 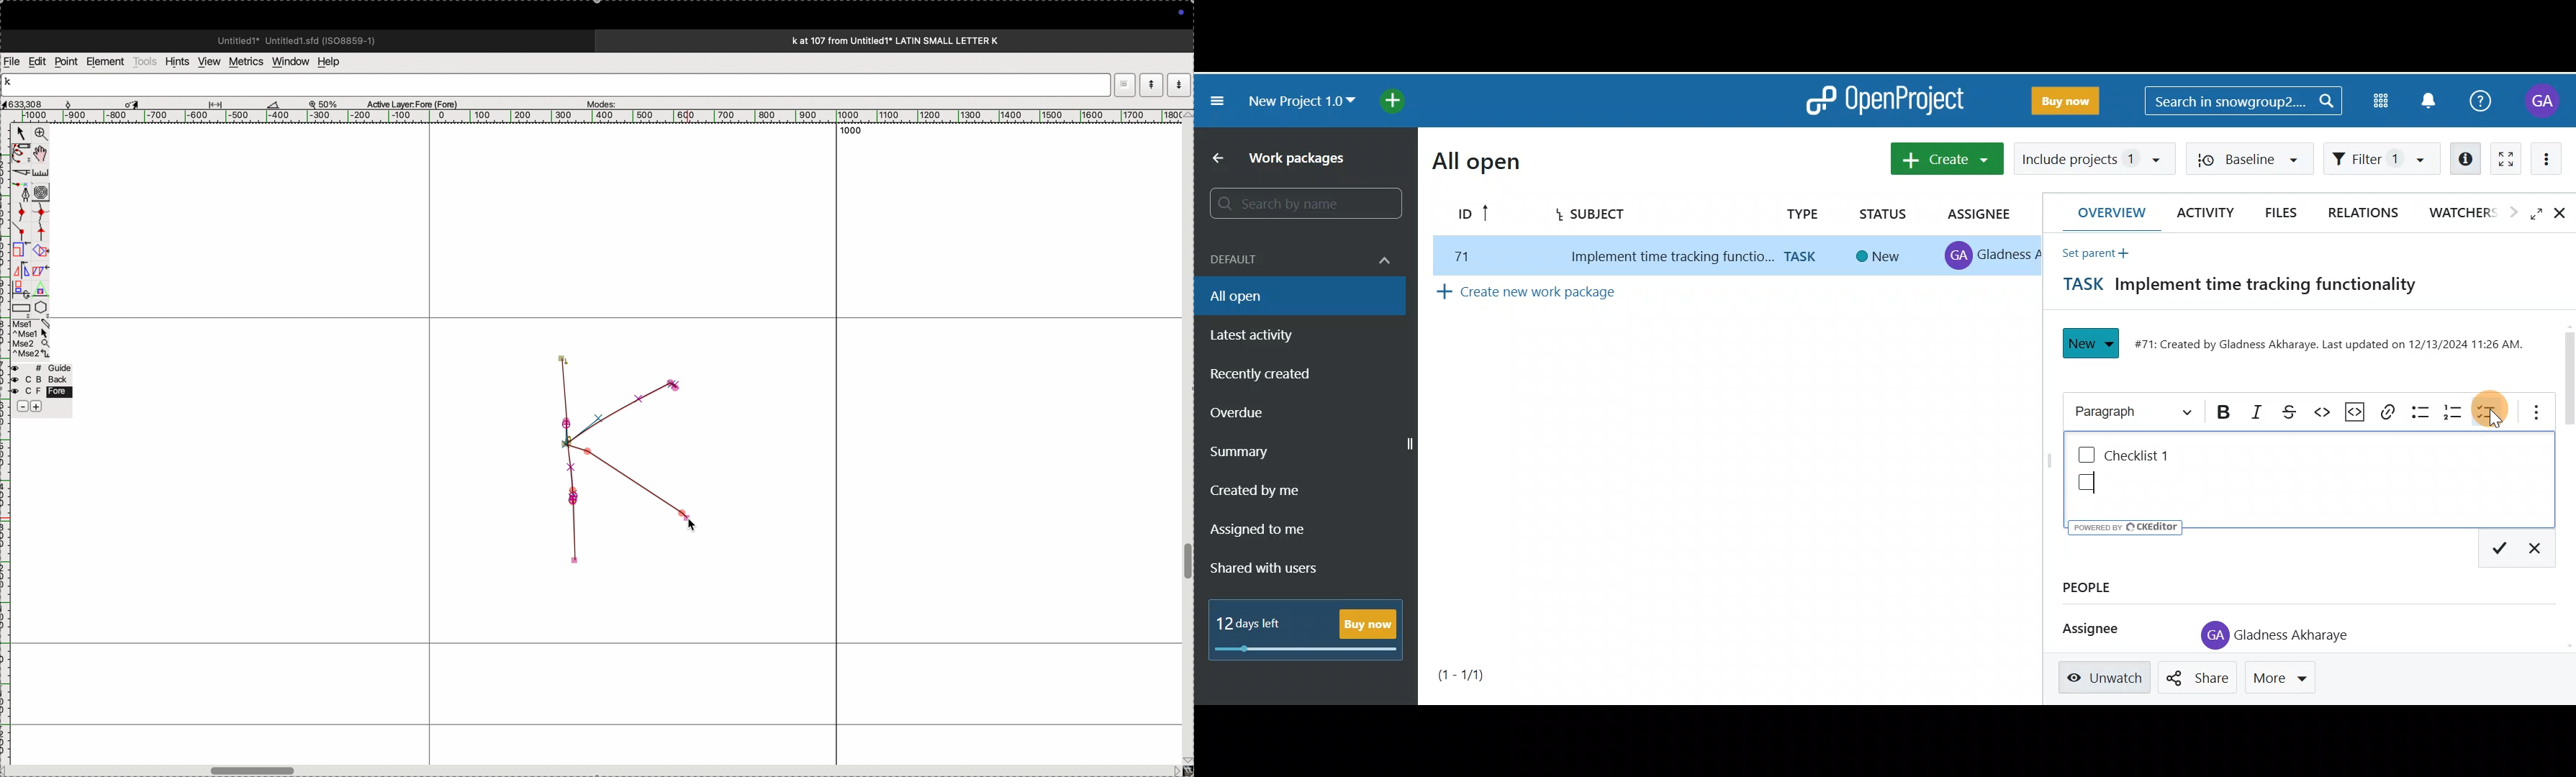 What do you see at coordinates (175, 61) in the screenshot?
I see `hints` at bounding box center [175, 61].